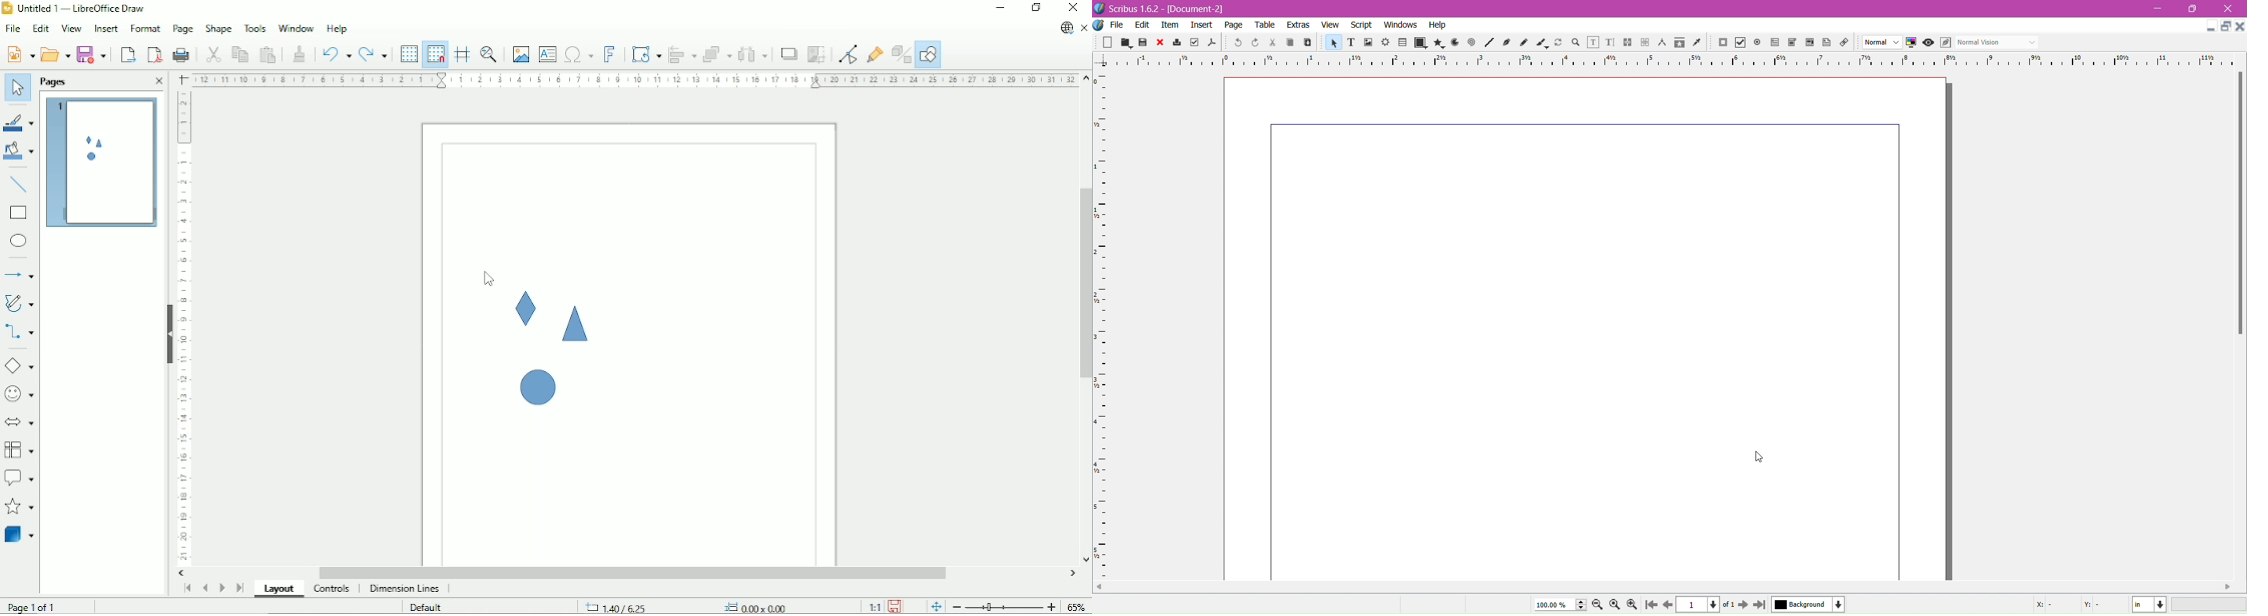  What do you see at coordinates (240, 588) in the screenshot?
I see `Scroll to last page` at bounding box center [240, 588].